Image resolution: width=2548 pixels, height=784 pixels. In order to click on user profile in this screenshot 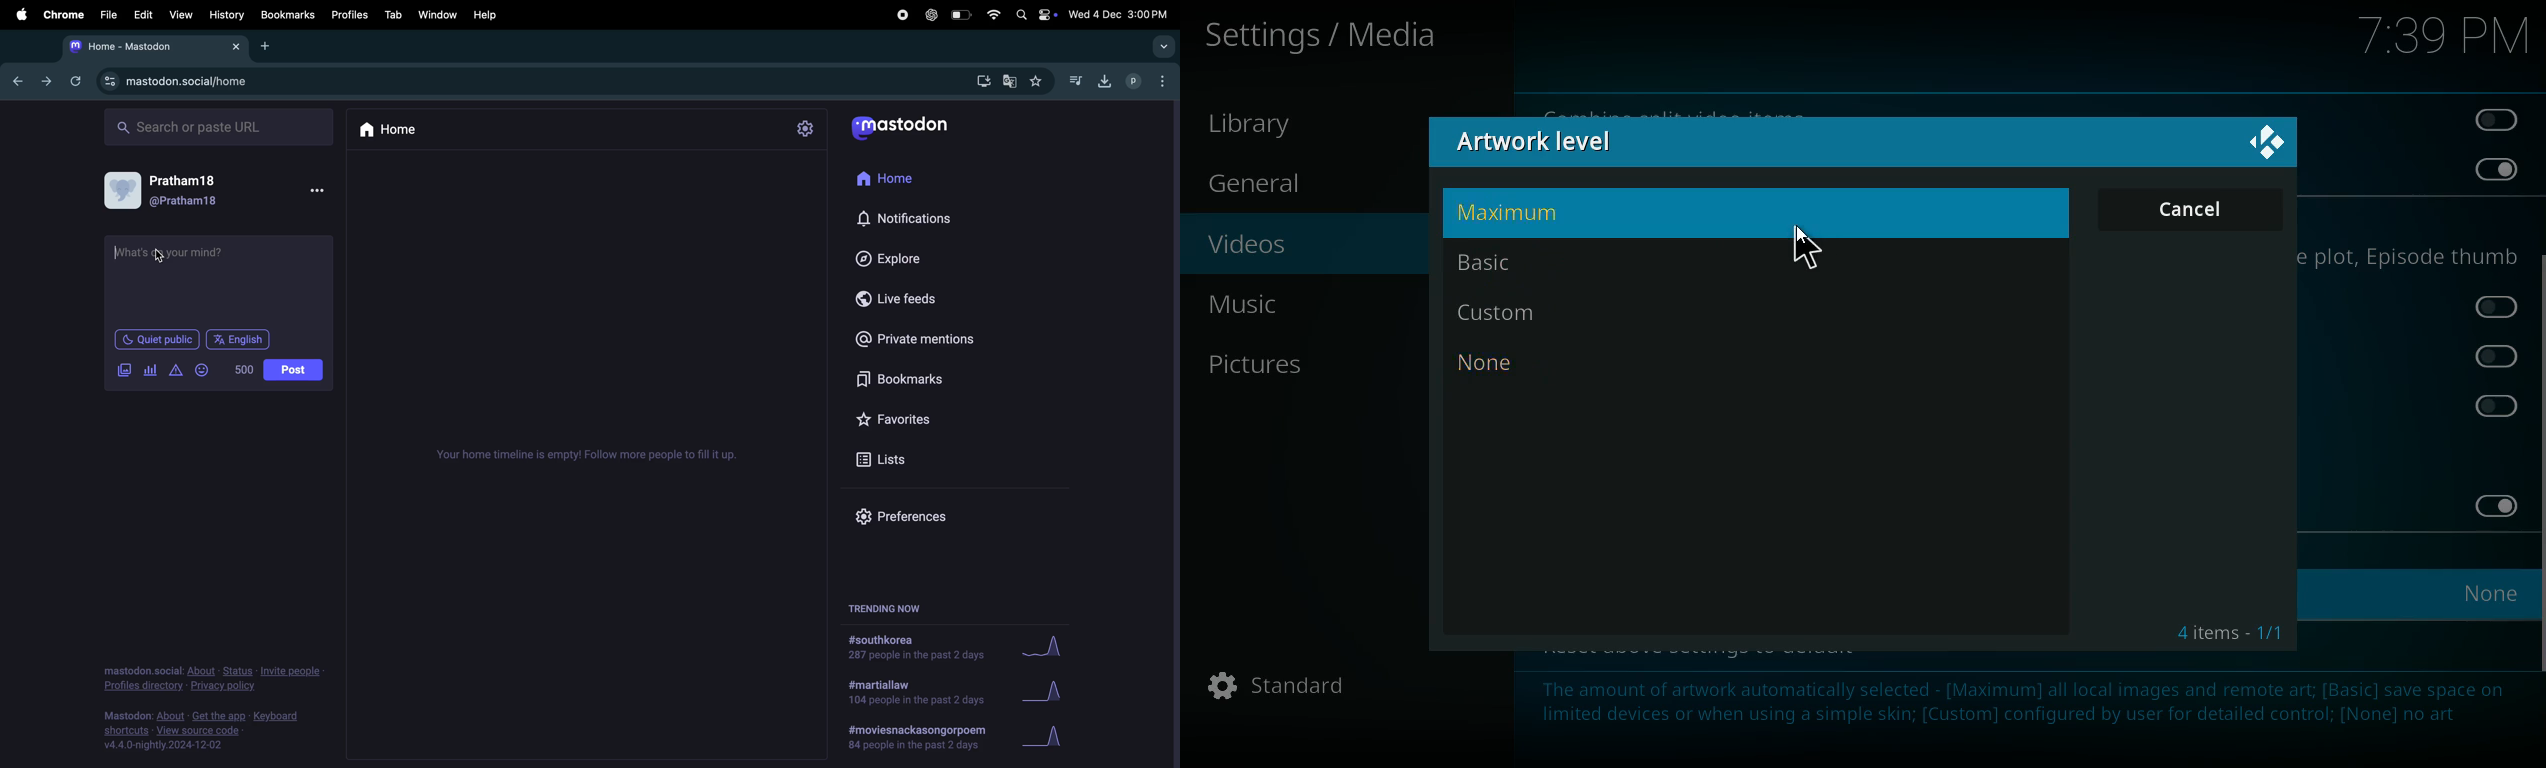, I will do `click(215, 192)`.